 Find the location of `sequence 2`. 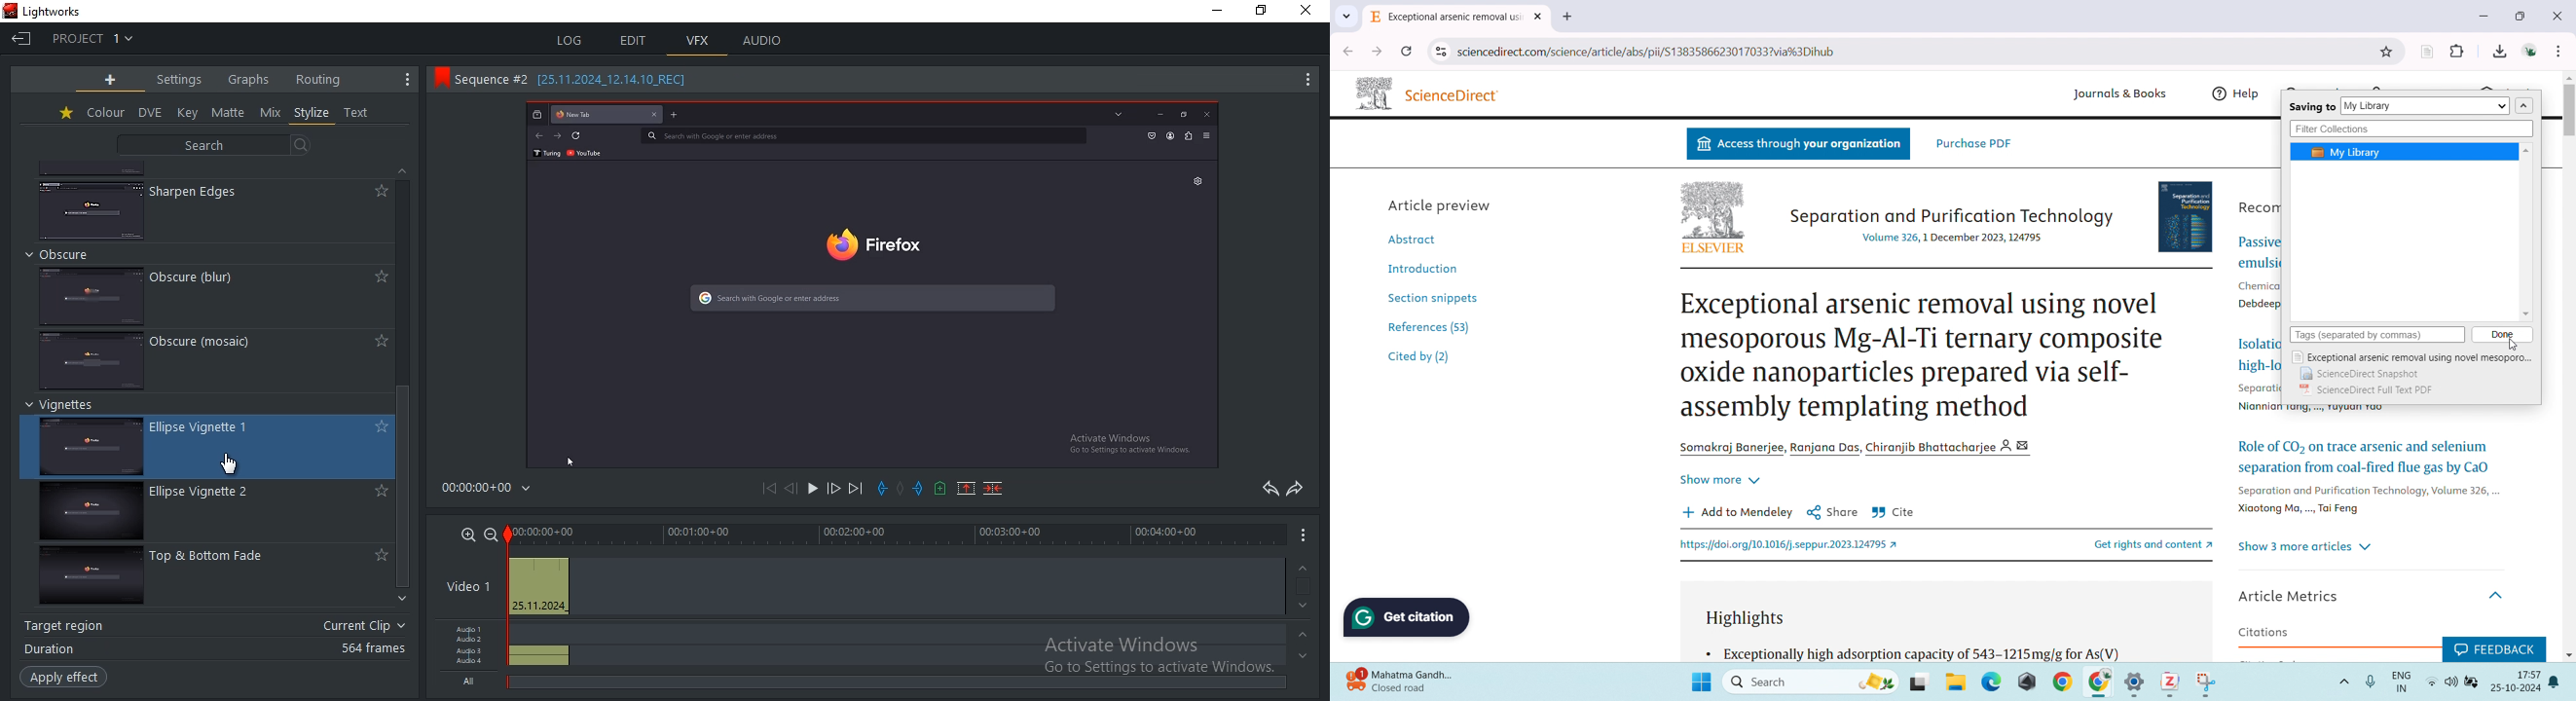

sequence 2 is located at coordinates (871, 284).